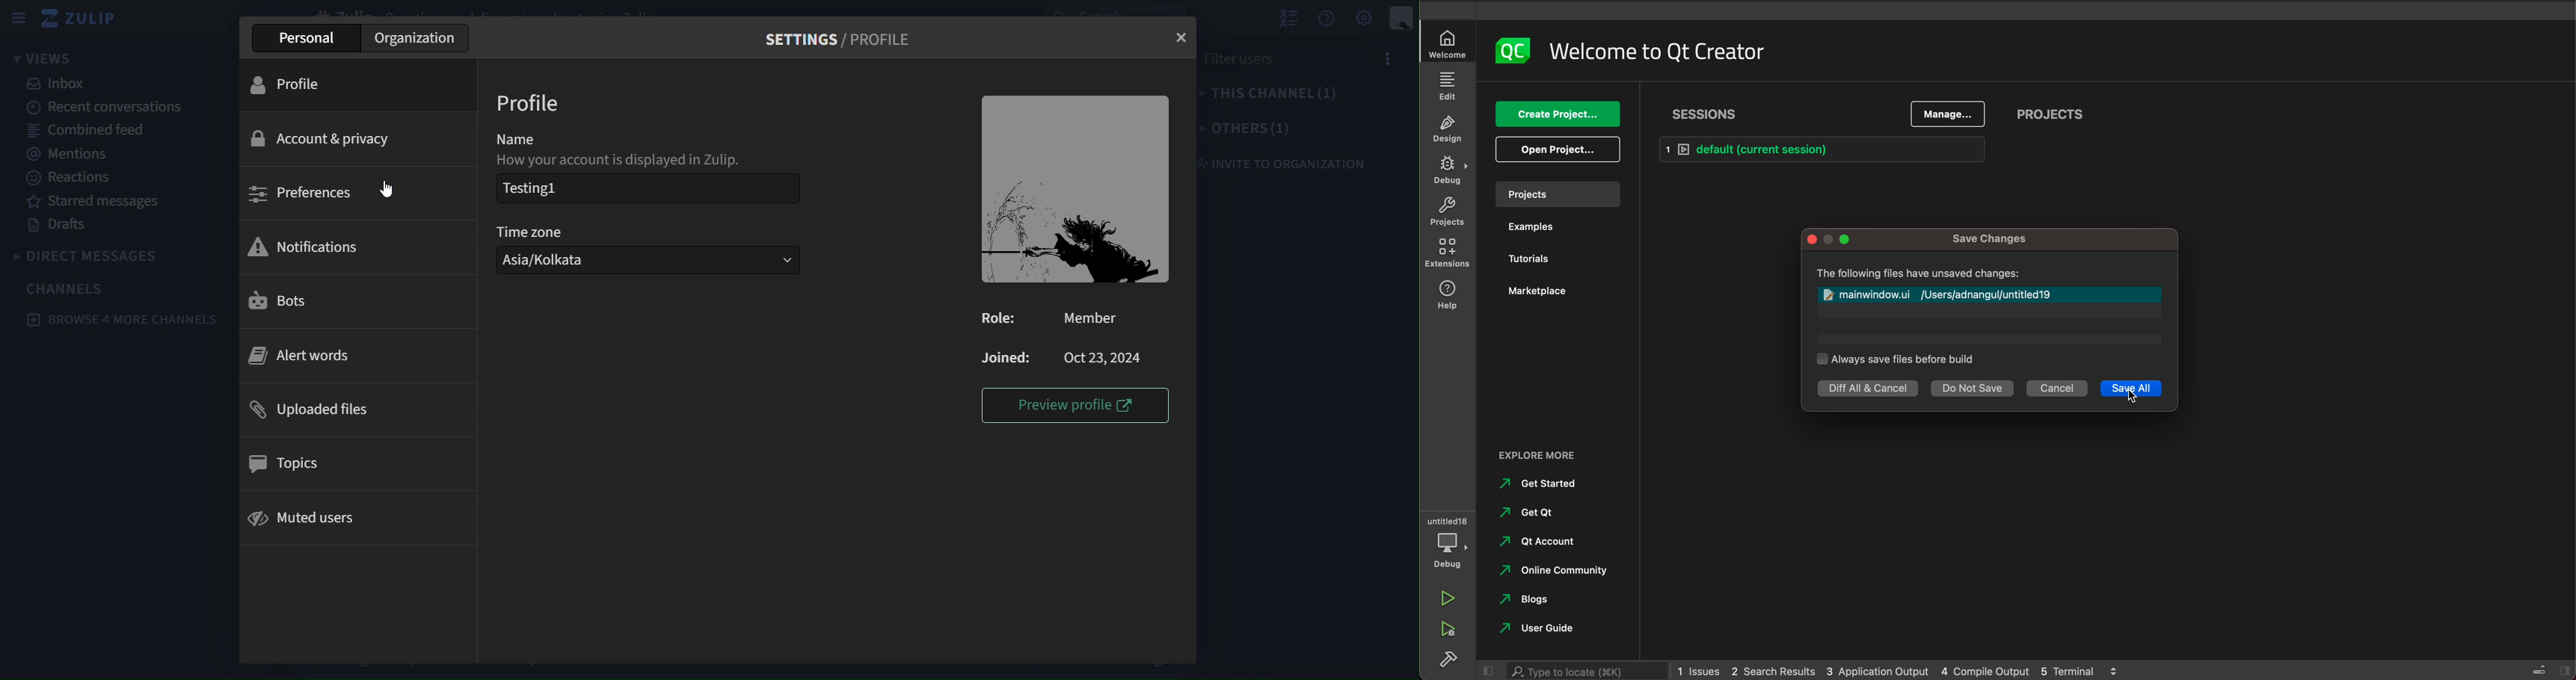  I want to click on save file, so click(1894, 360).